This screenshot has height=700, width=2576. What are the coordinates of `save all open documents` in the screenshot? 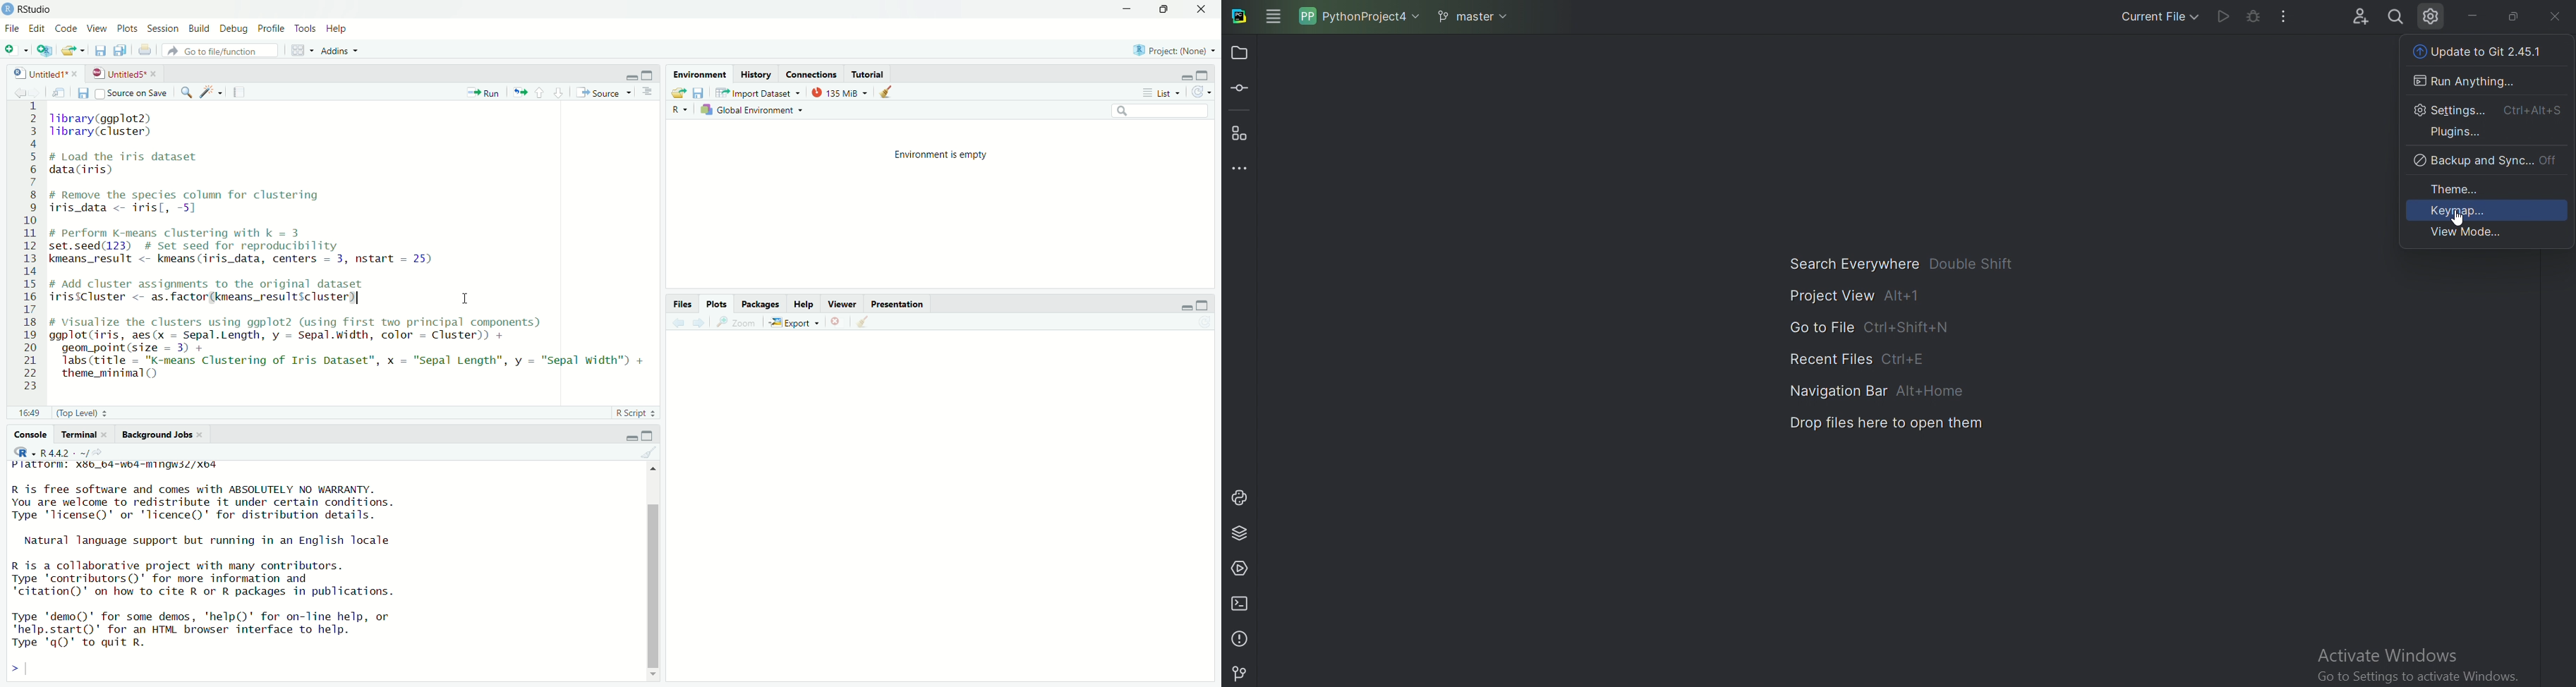 It's located at (123, 51).